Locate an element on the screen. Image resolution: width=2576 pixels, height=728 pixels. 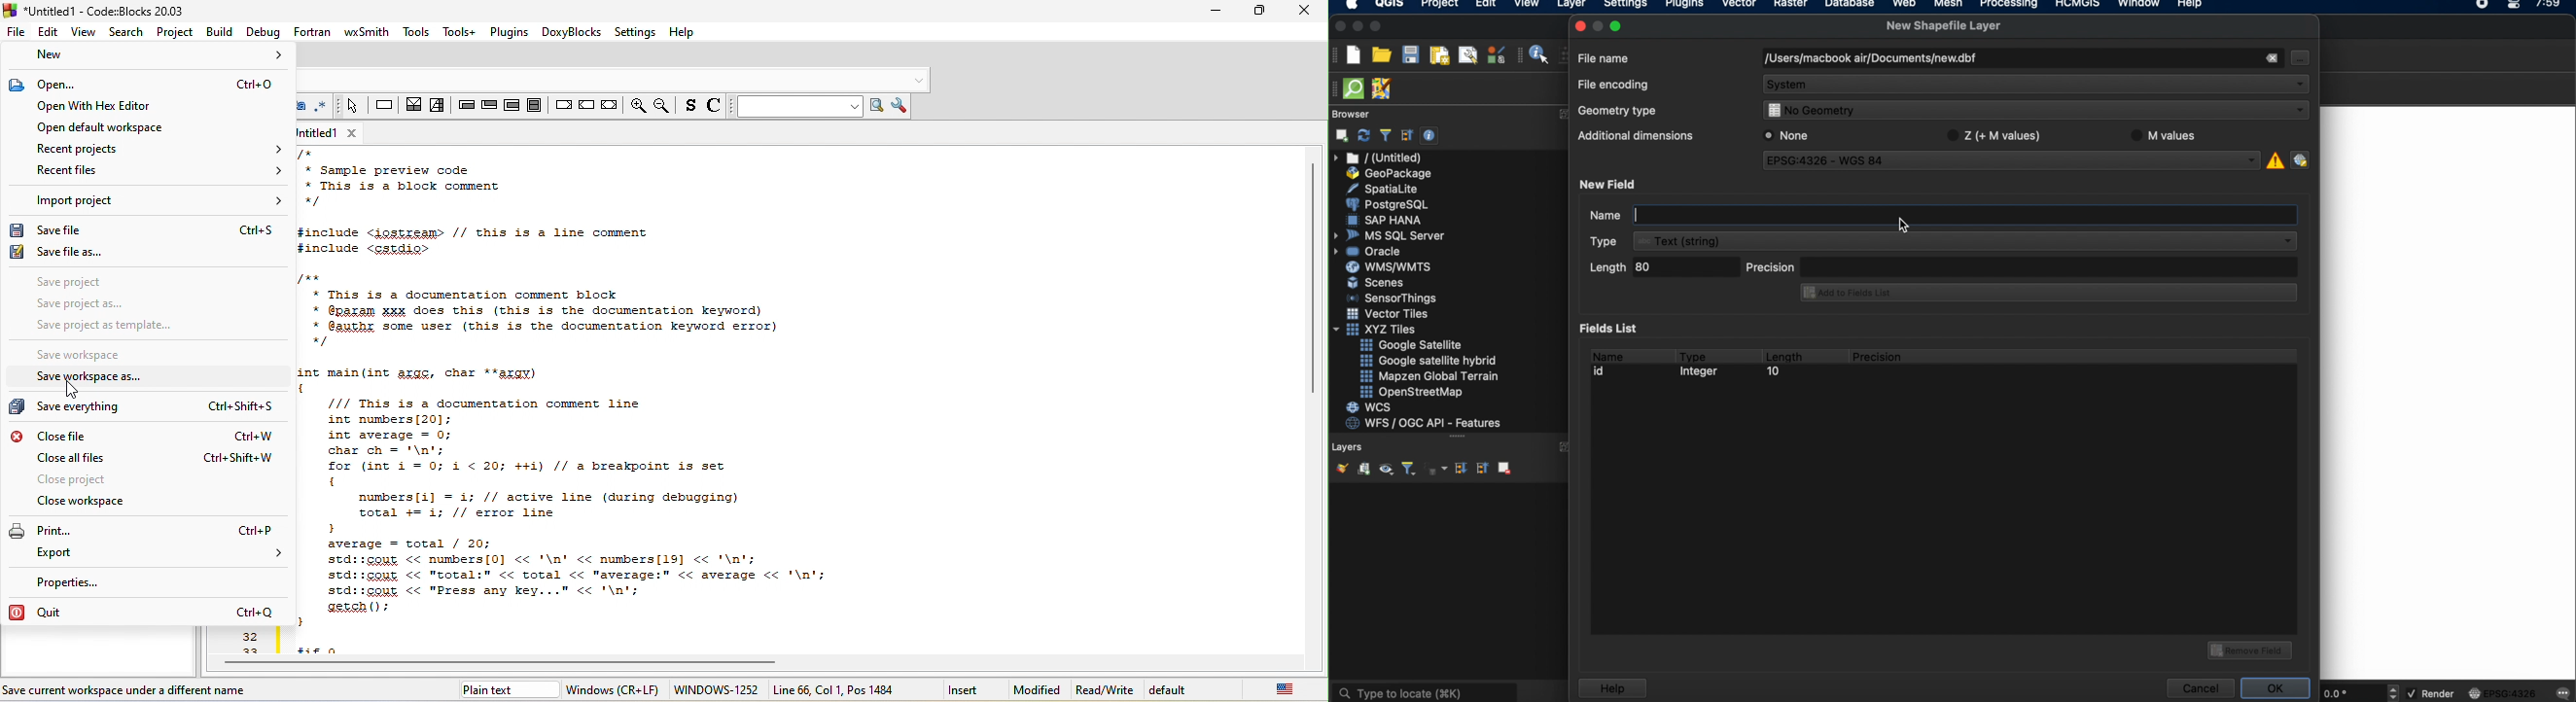
id is located at coordinates (1603, 371).